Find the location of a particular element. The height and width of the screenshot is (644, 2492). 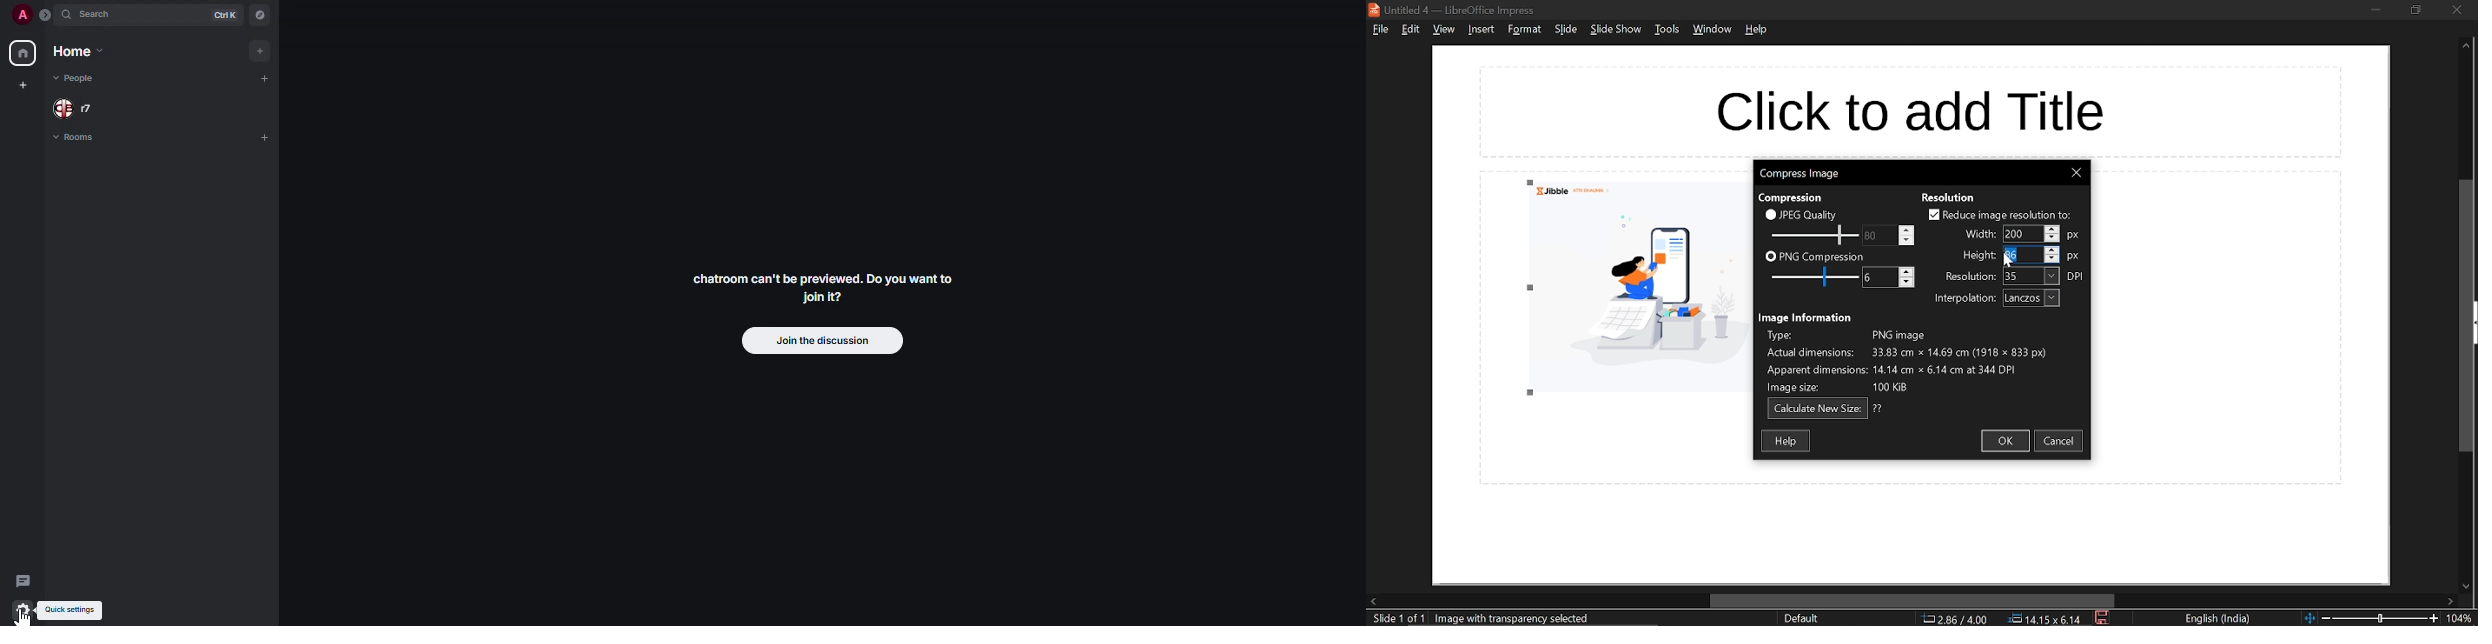

profile is located at coordinates (21, 13).